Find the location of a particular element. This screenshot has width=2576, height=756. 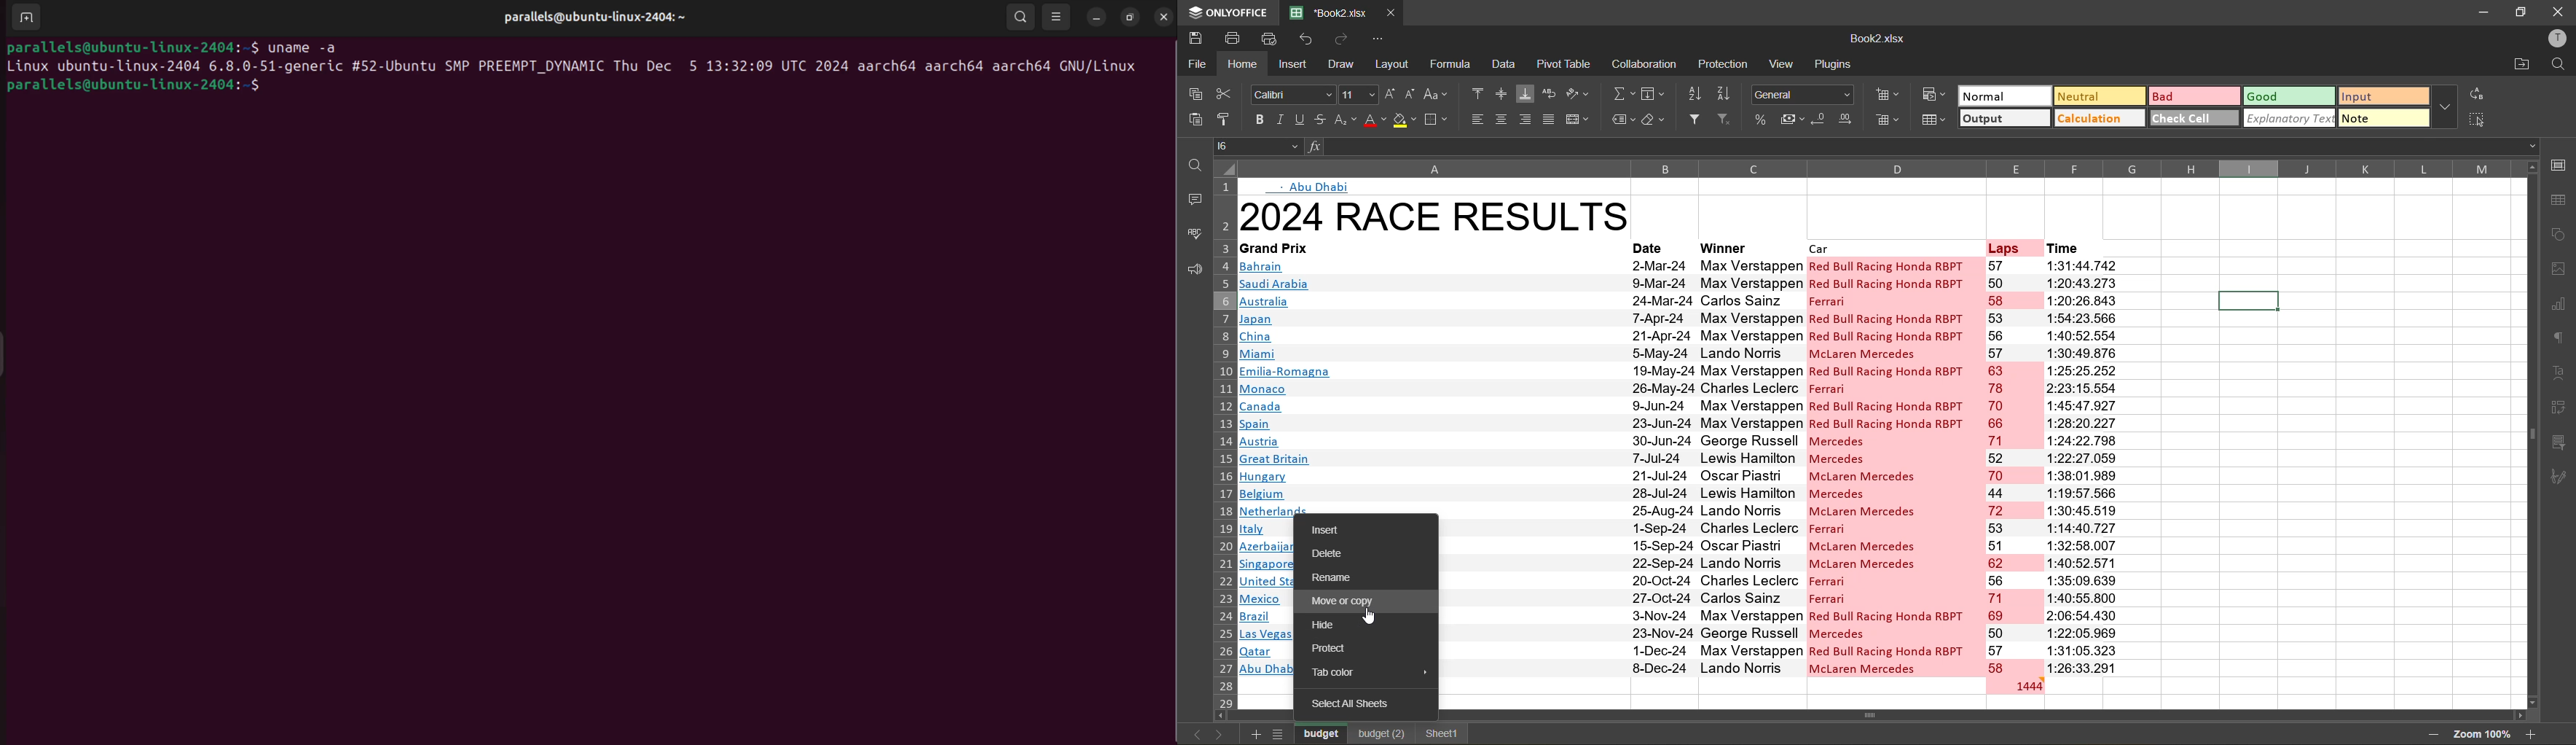

hide is located at coordinates (1330, 627).